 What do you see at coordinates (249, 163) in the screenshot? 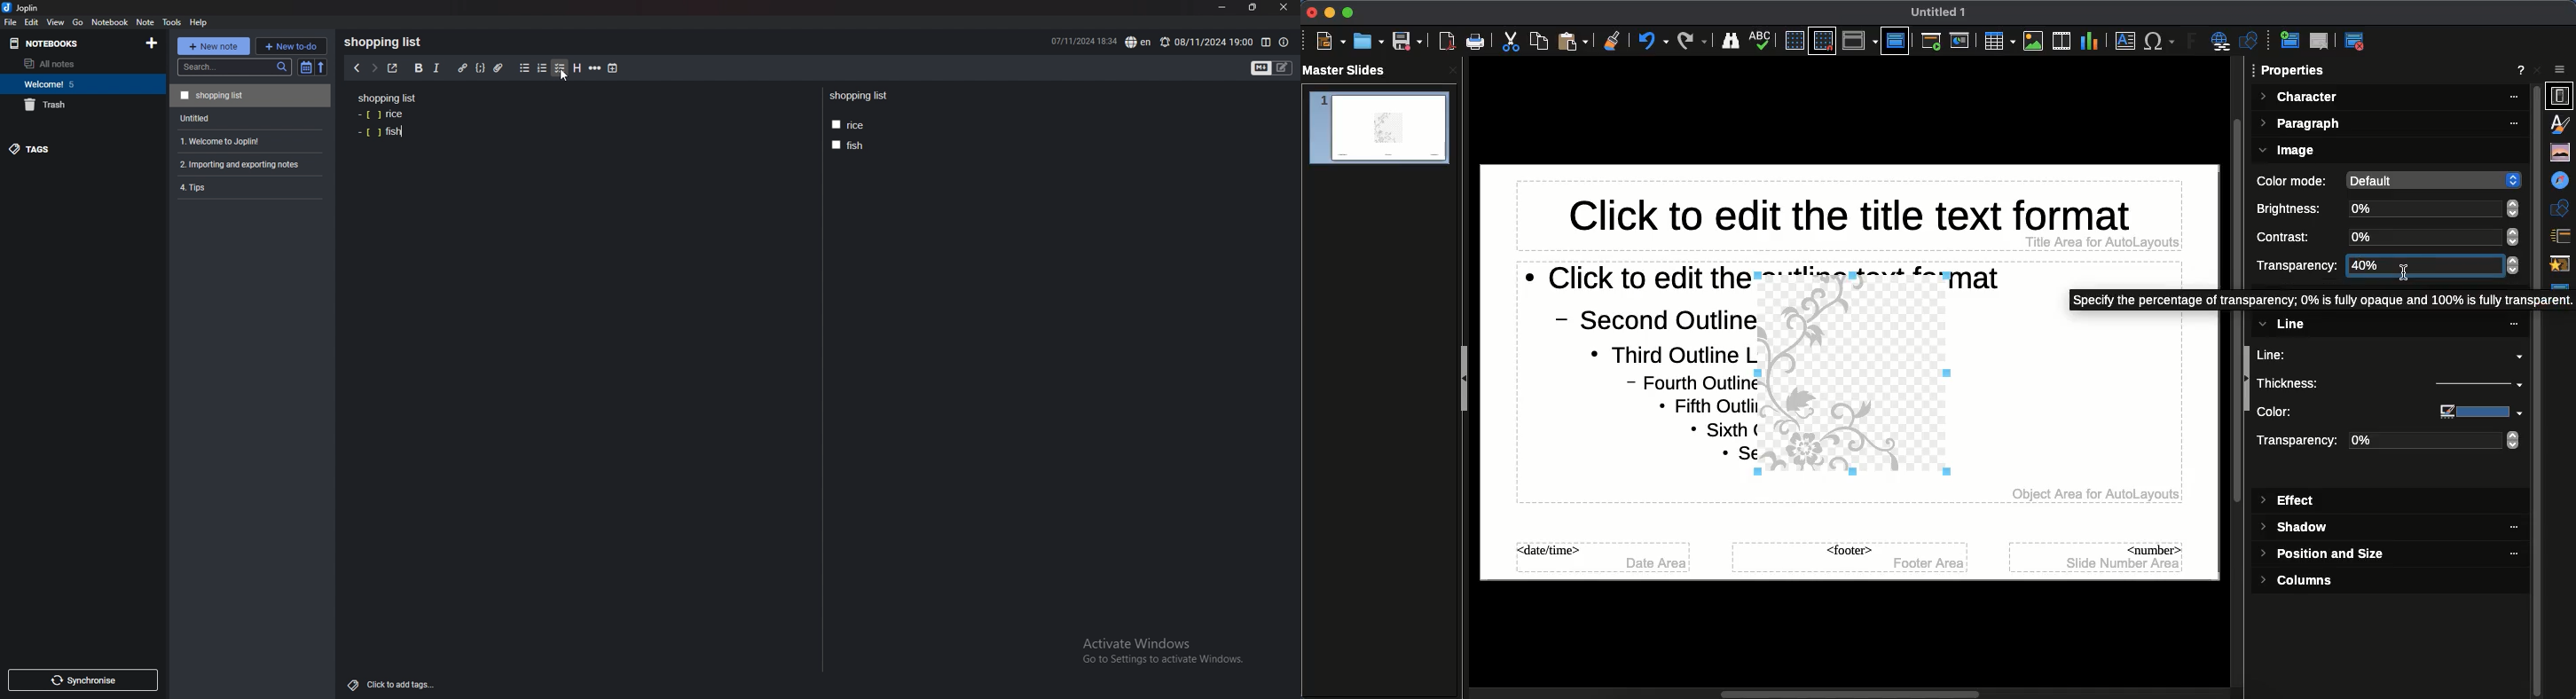
I see `2. Importing and exporting notes.` at bounding box center [249, 163].